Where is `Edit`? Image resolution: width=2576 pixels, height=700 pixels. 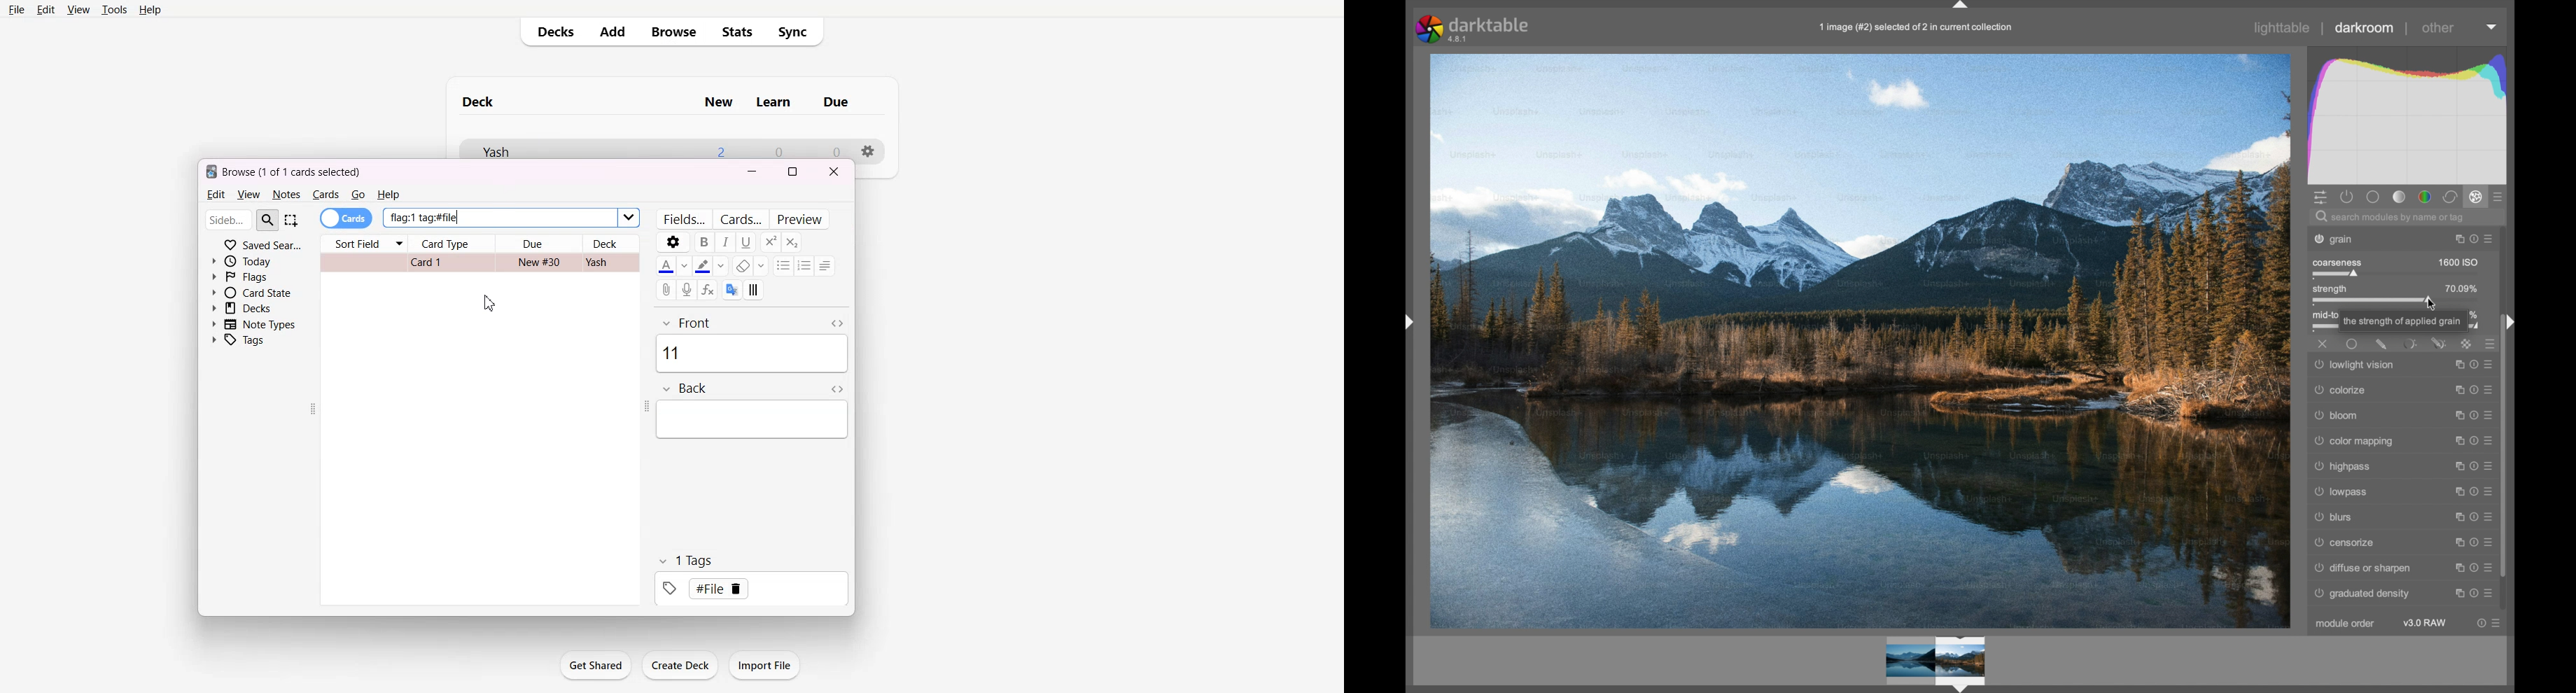
Edit is located at coordinates (215, 195).